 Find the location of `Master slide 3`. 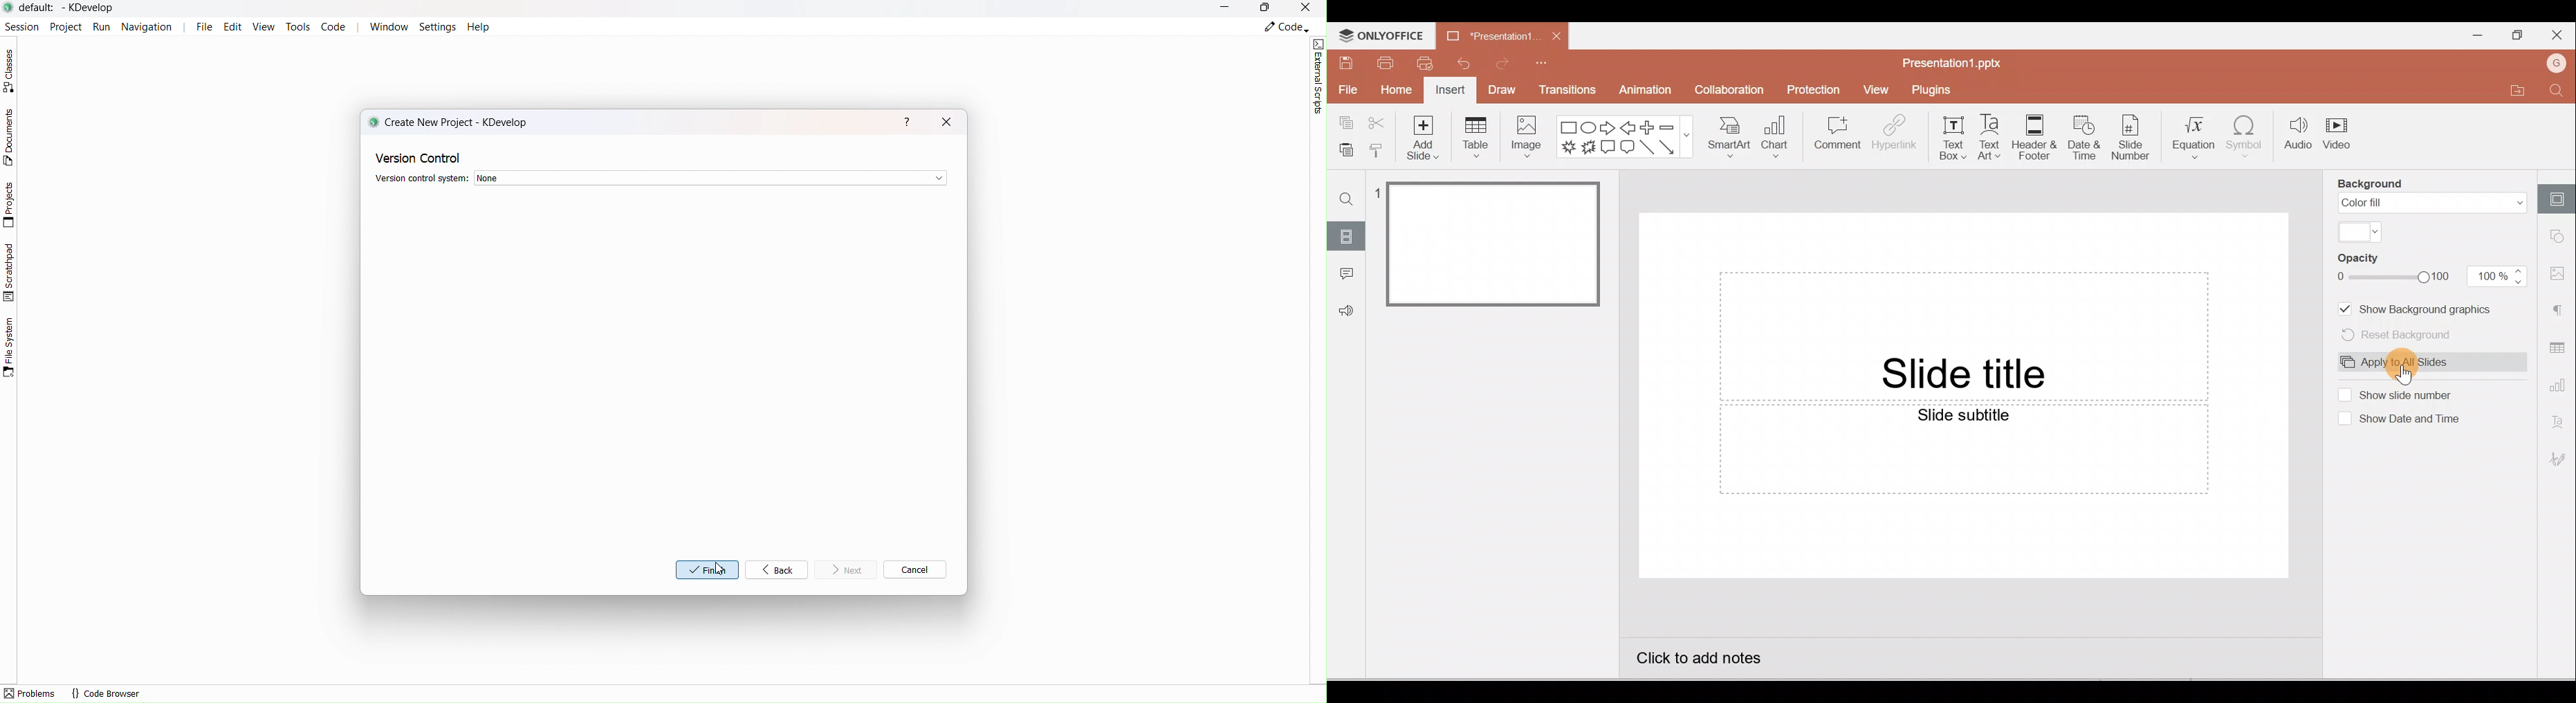

Master slide 3 is located at coordinates (1509, 484).